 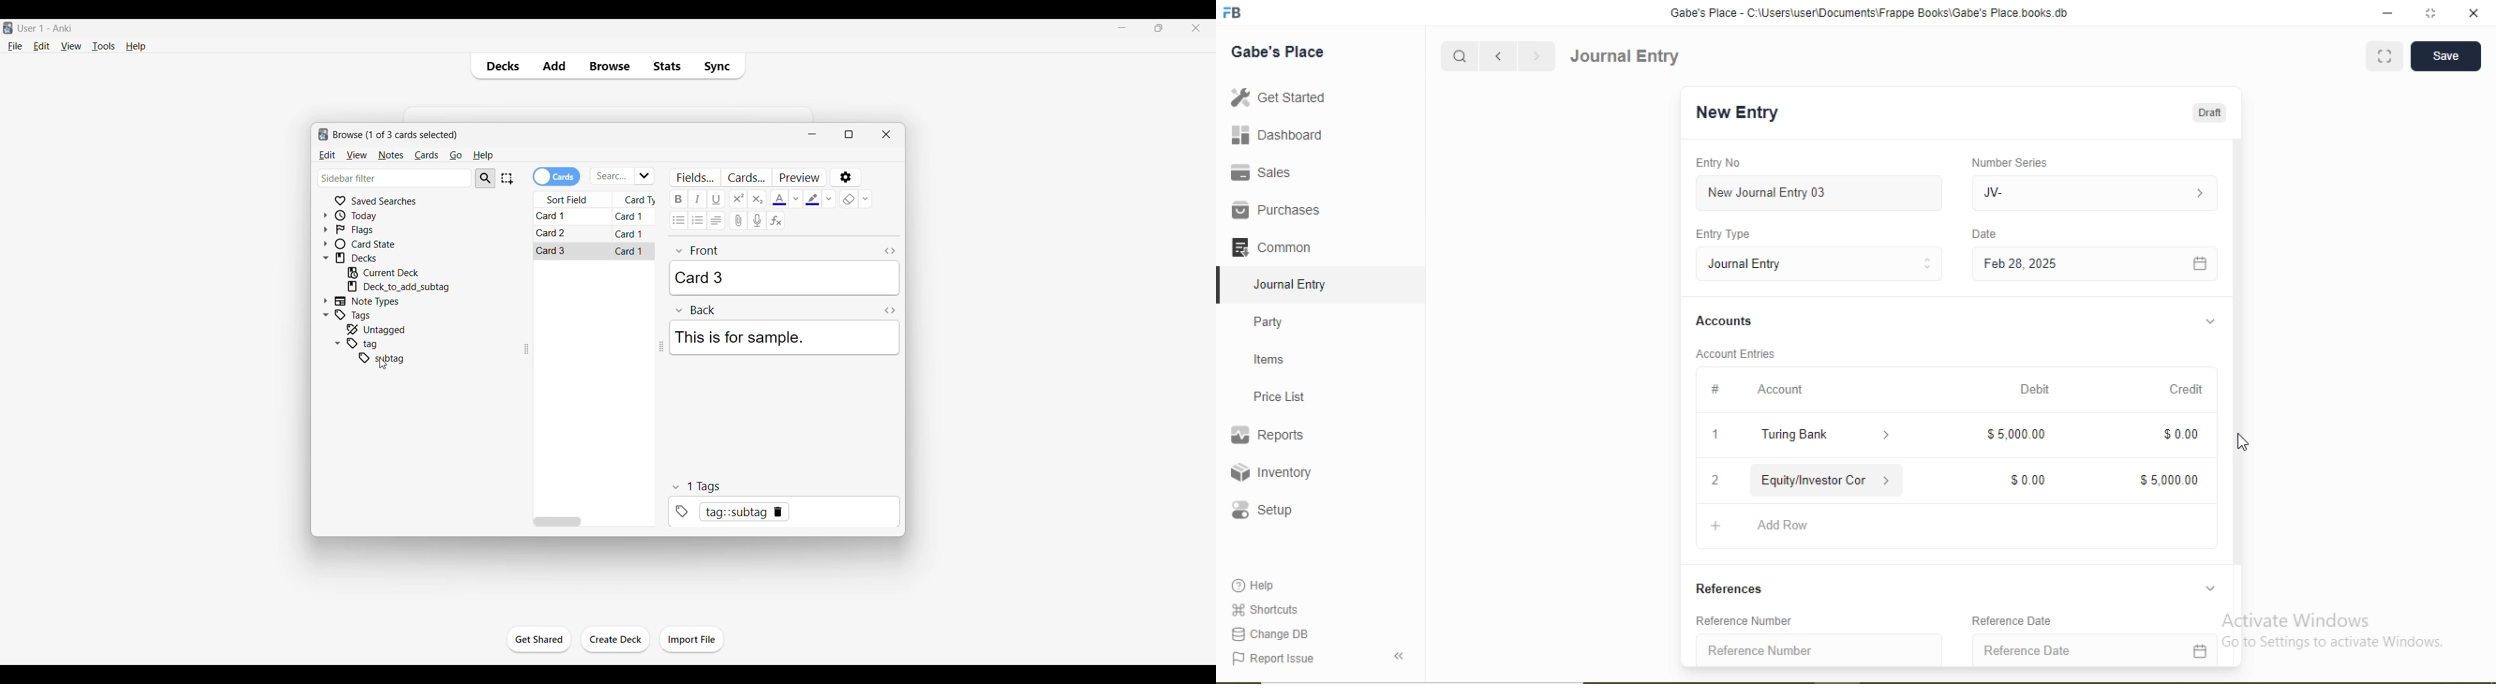 I want to click on Reference Number, so click(x=1760, y=650).